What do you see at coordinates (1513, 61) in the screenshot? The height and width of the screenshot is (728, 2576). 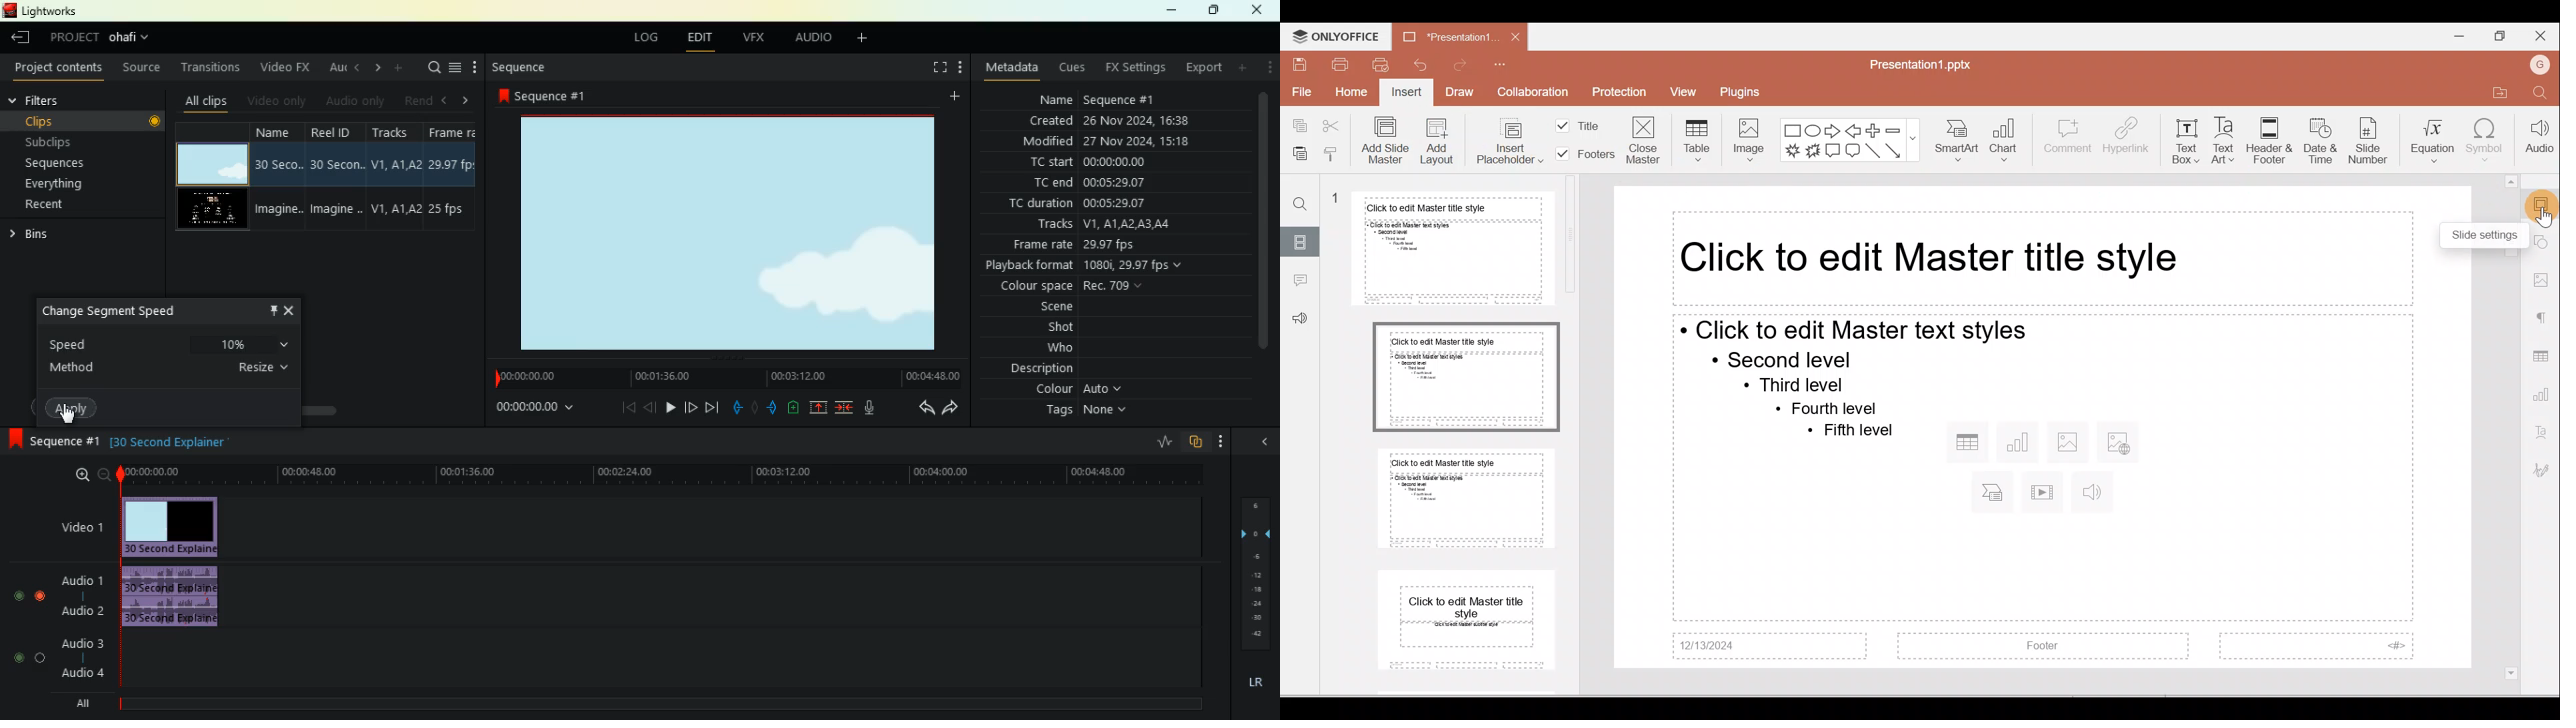 I see `Customise quick access toolbar` at bounding box center [1513, 61].